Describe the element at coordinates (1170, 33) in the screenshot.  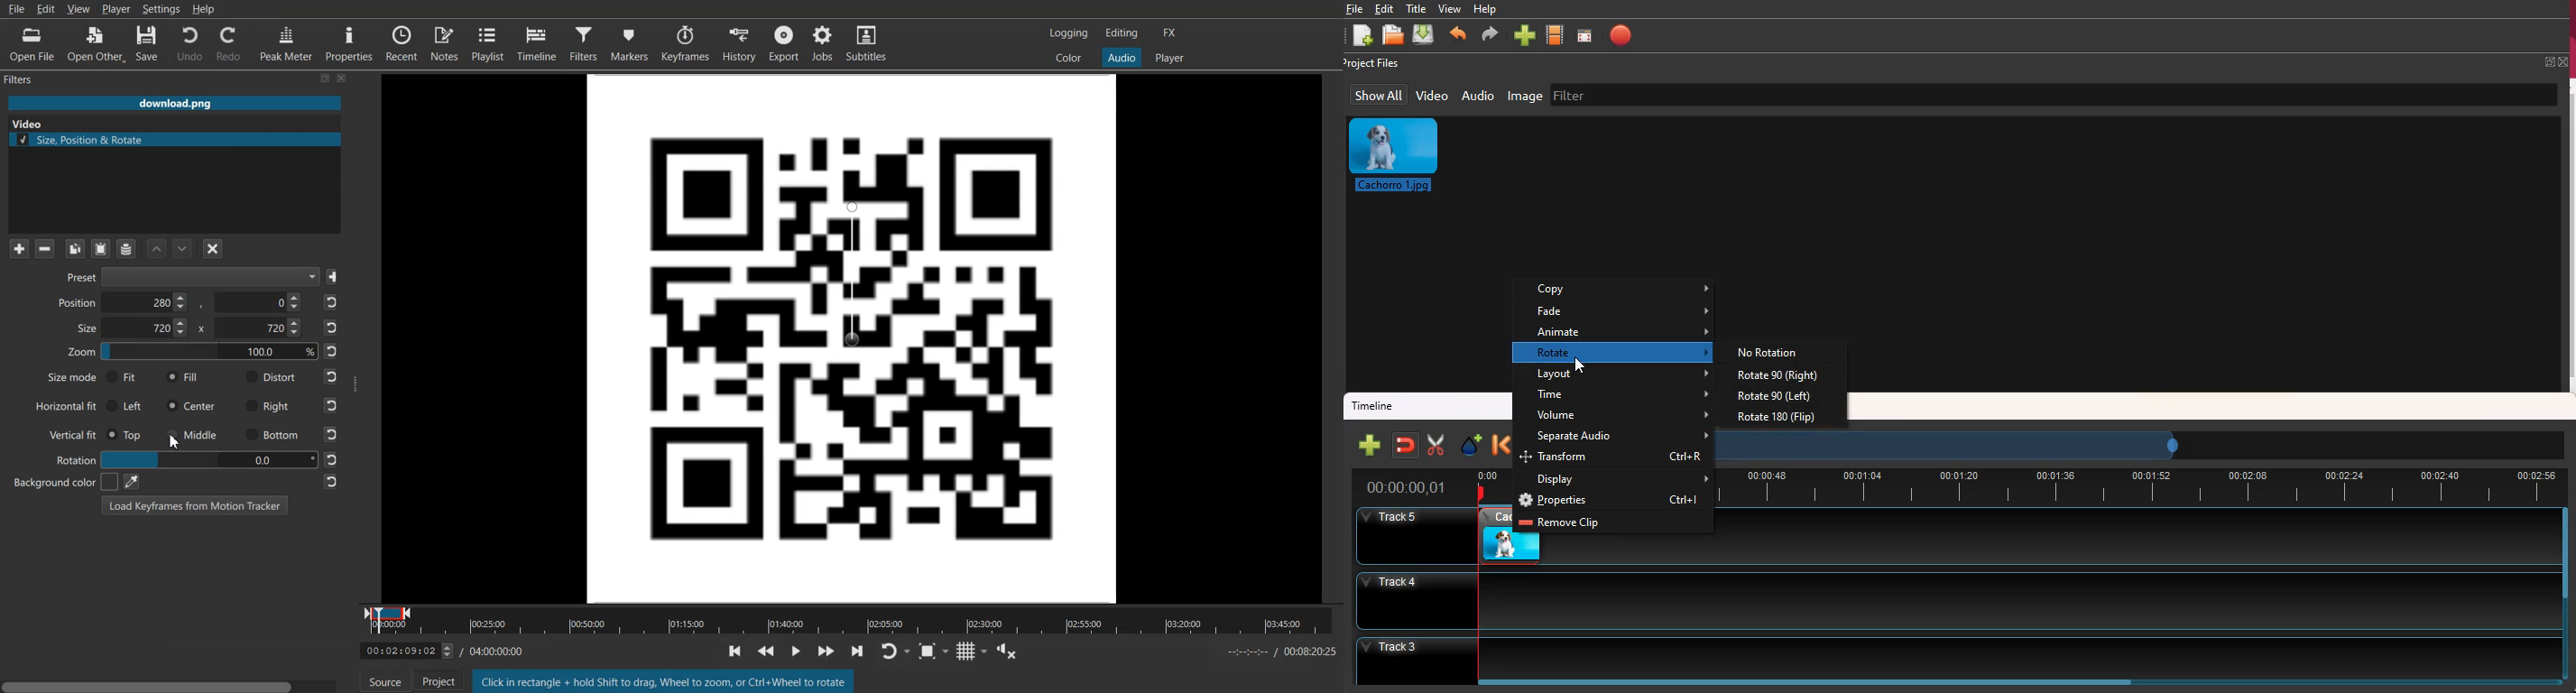
I see `Switch to the effect layout` at that location.